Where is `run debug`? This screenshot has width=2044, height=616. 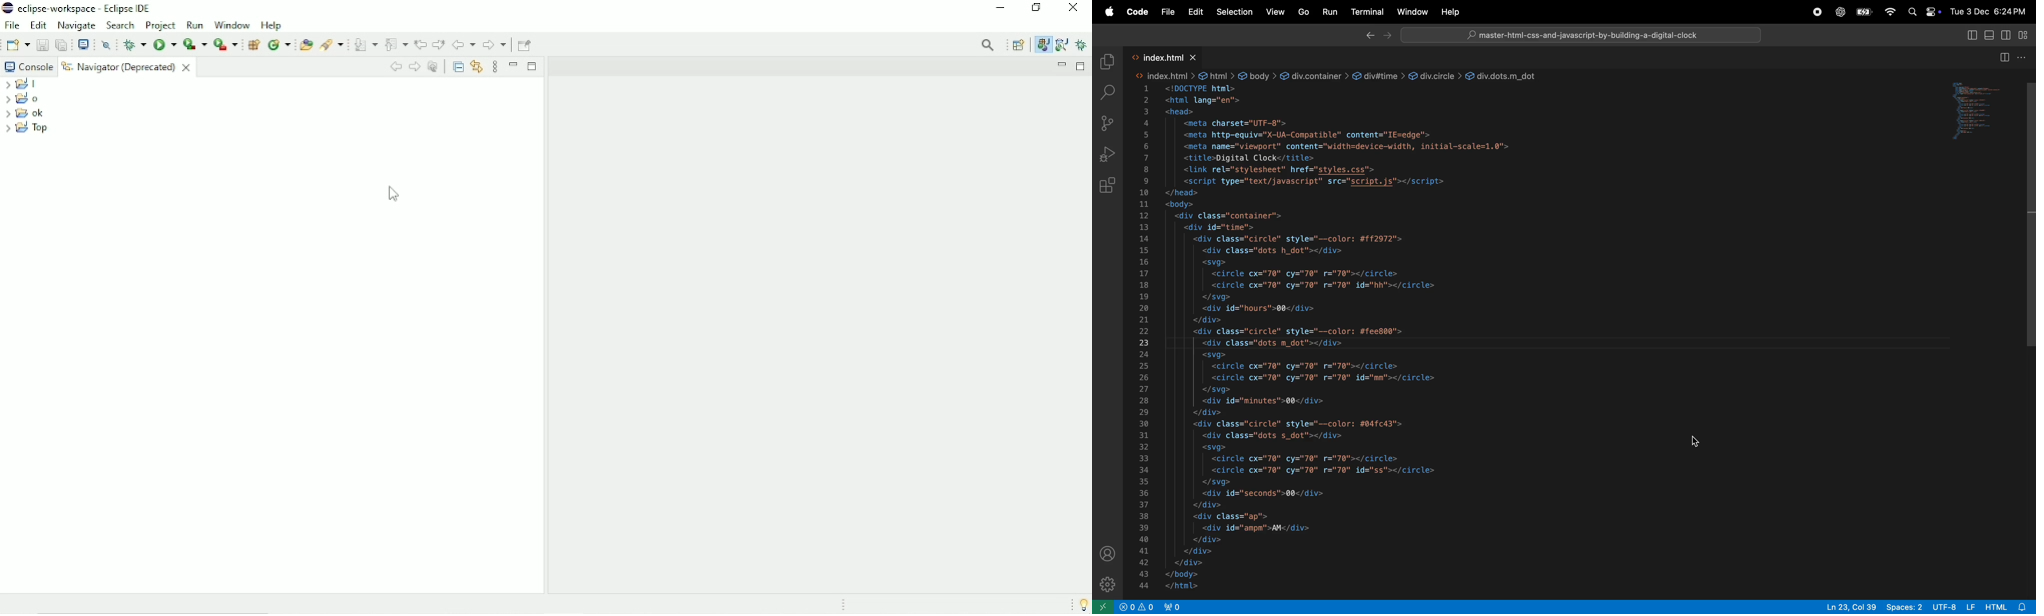
run debug is located at coordinates (1105, 155).